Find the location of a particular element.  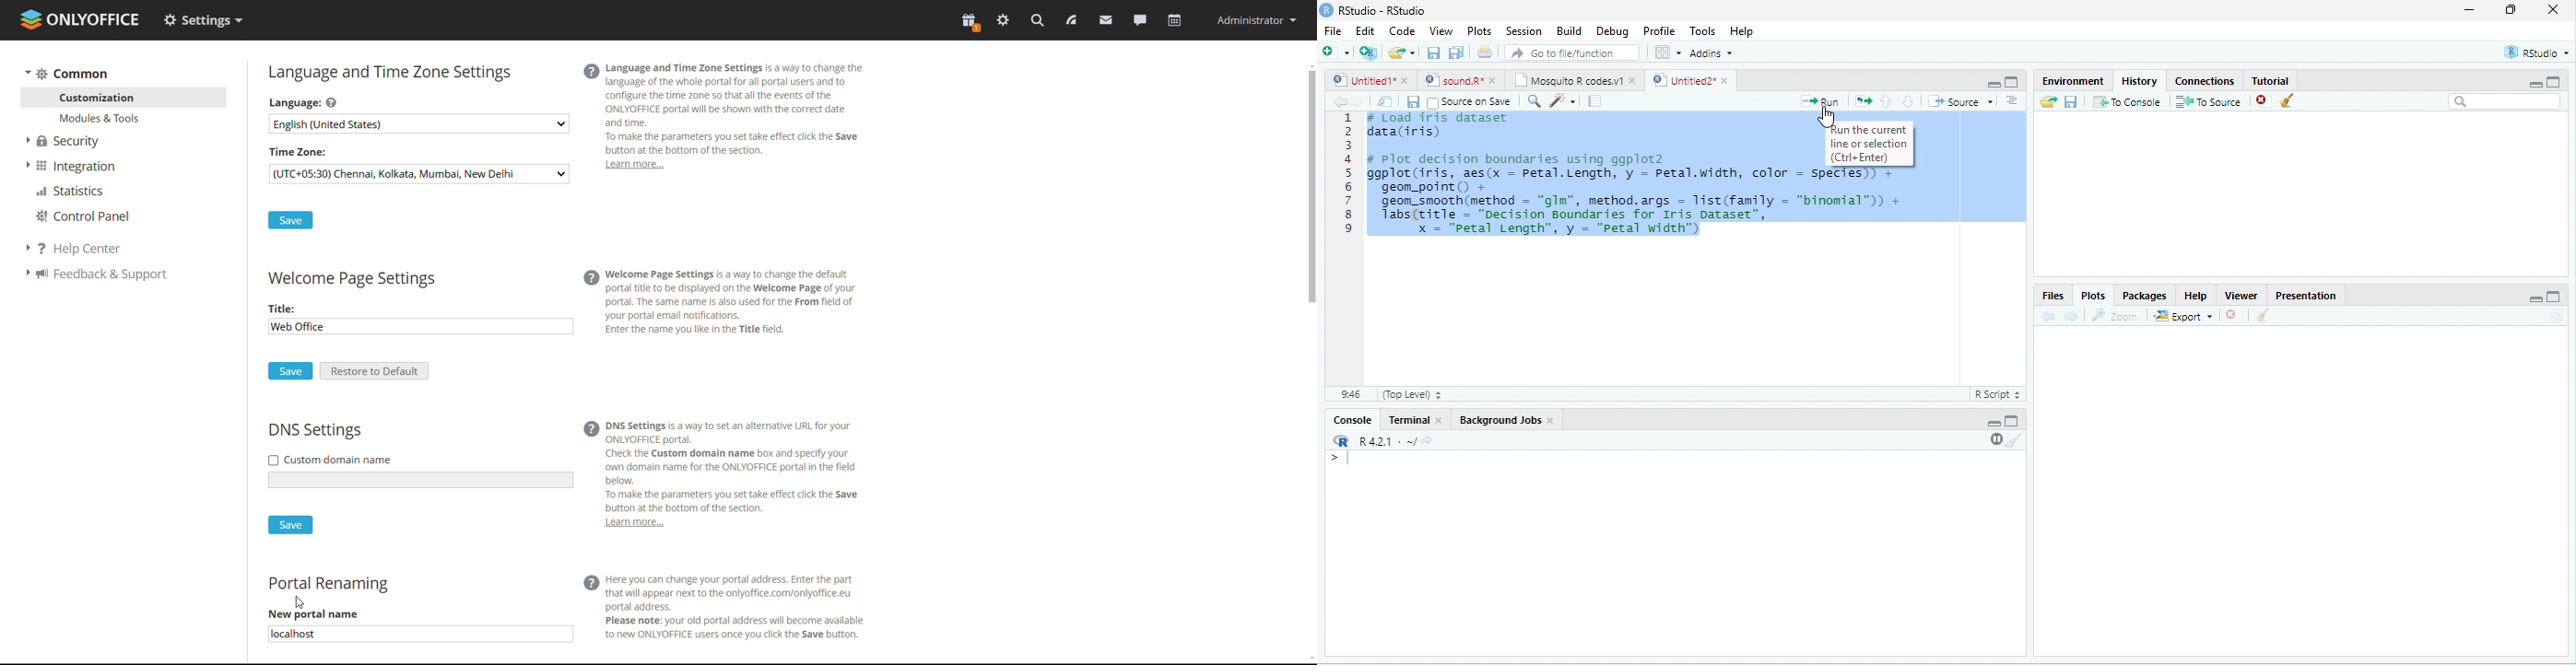

logo is located at coordinates (1325, 10).